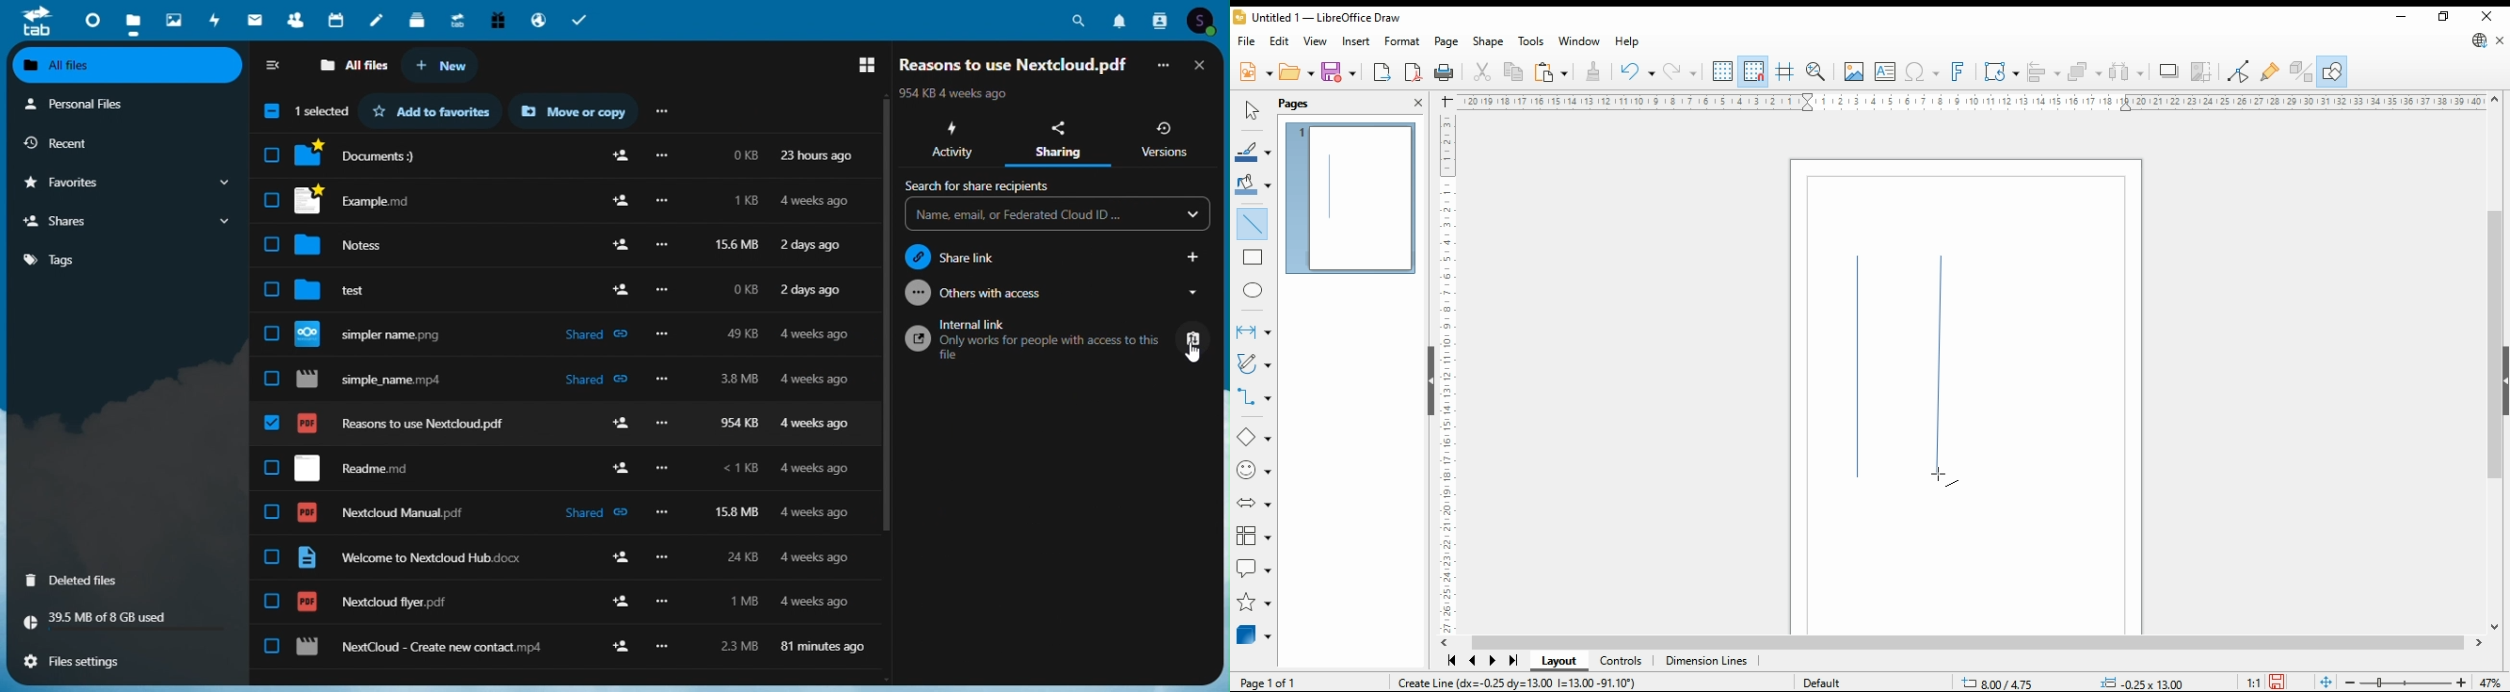  What do you see at coordinates (820, 557) in the screenshot?
I see `4 weeks ago` at bounding box center [820, 557].